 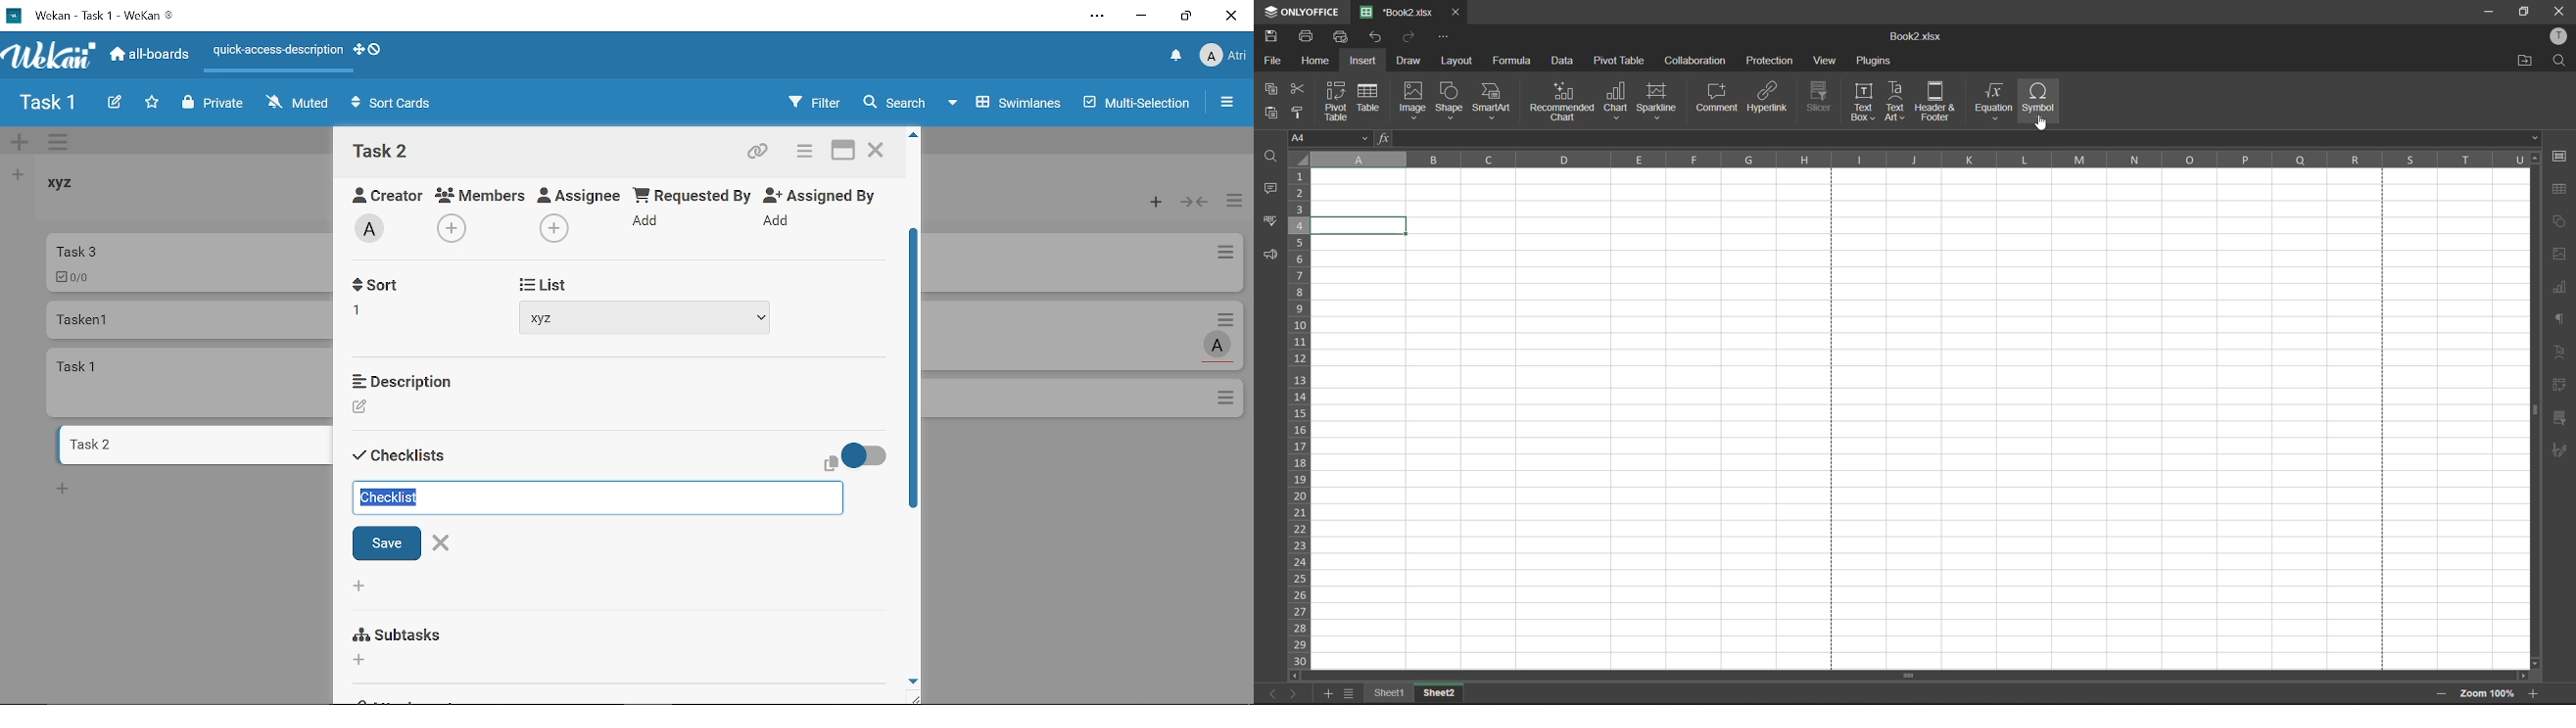 What do you see at coordinates (1510, 62) in the screenshot?
I see `formula` at bounding box center [1510, 62].